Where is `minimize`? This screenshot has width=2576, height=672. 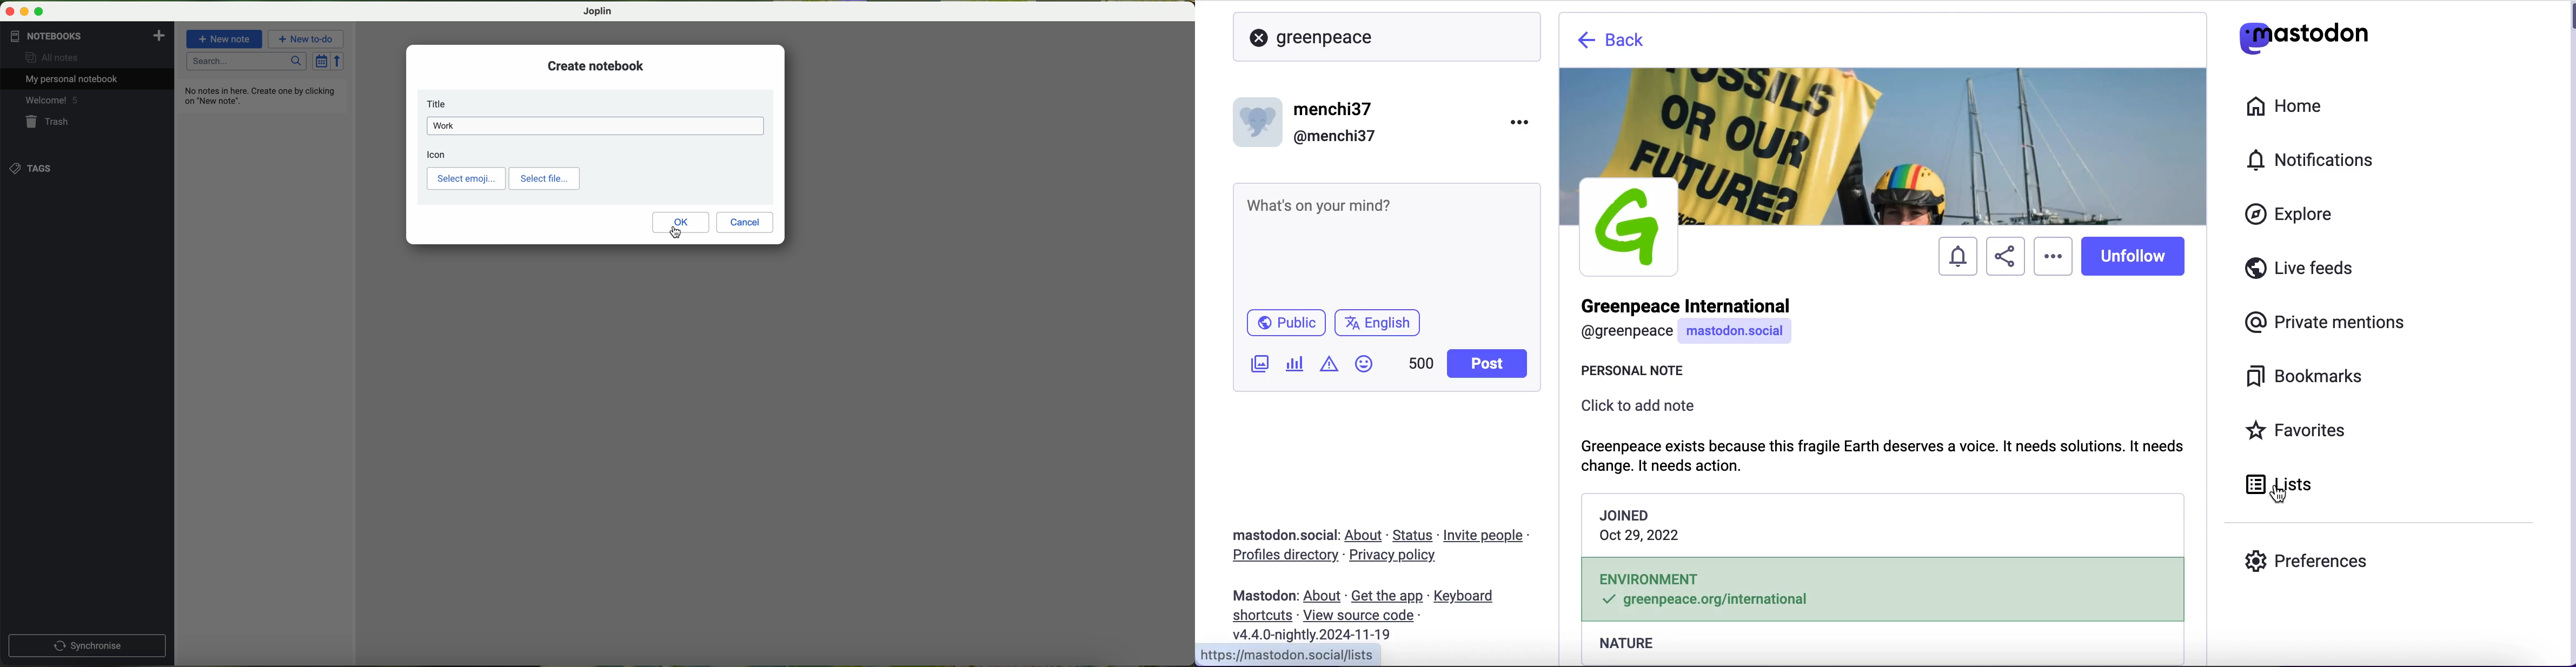
minimize is located at coordinates (26, 12).